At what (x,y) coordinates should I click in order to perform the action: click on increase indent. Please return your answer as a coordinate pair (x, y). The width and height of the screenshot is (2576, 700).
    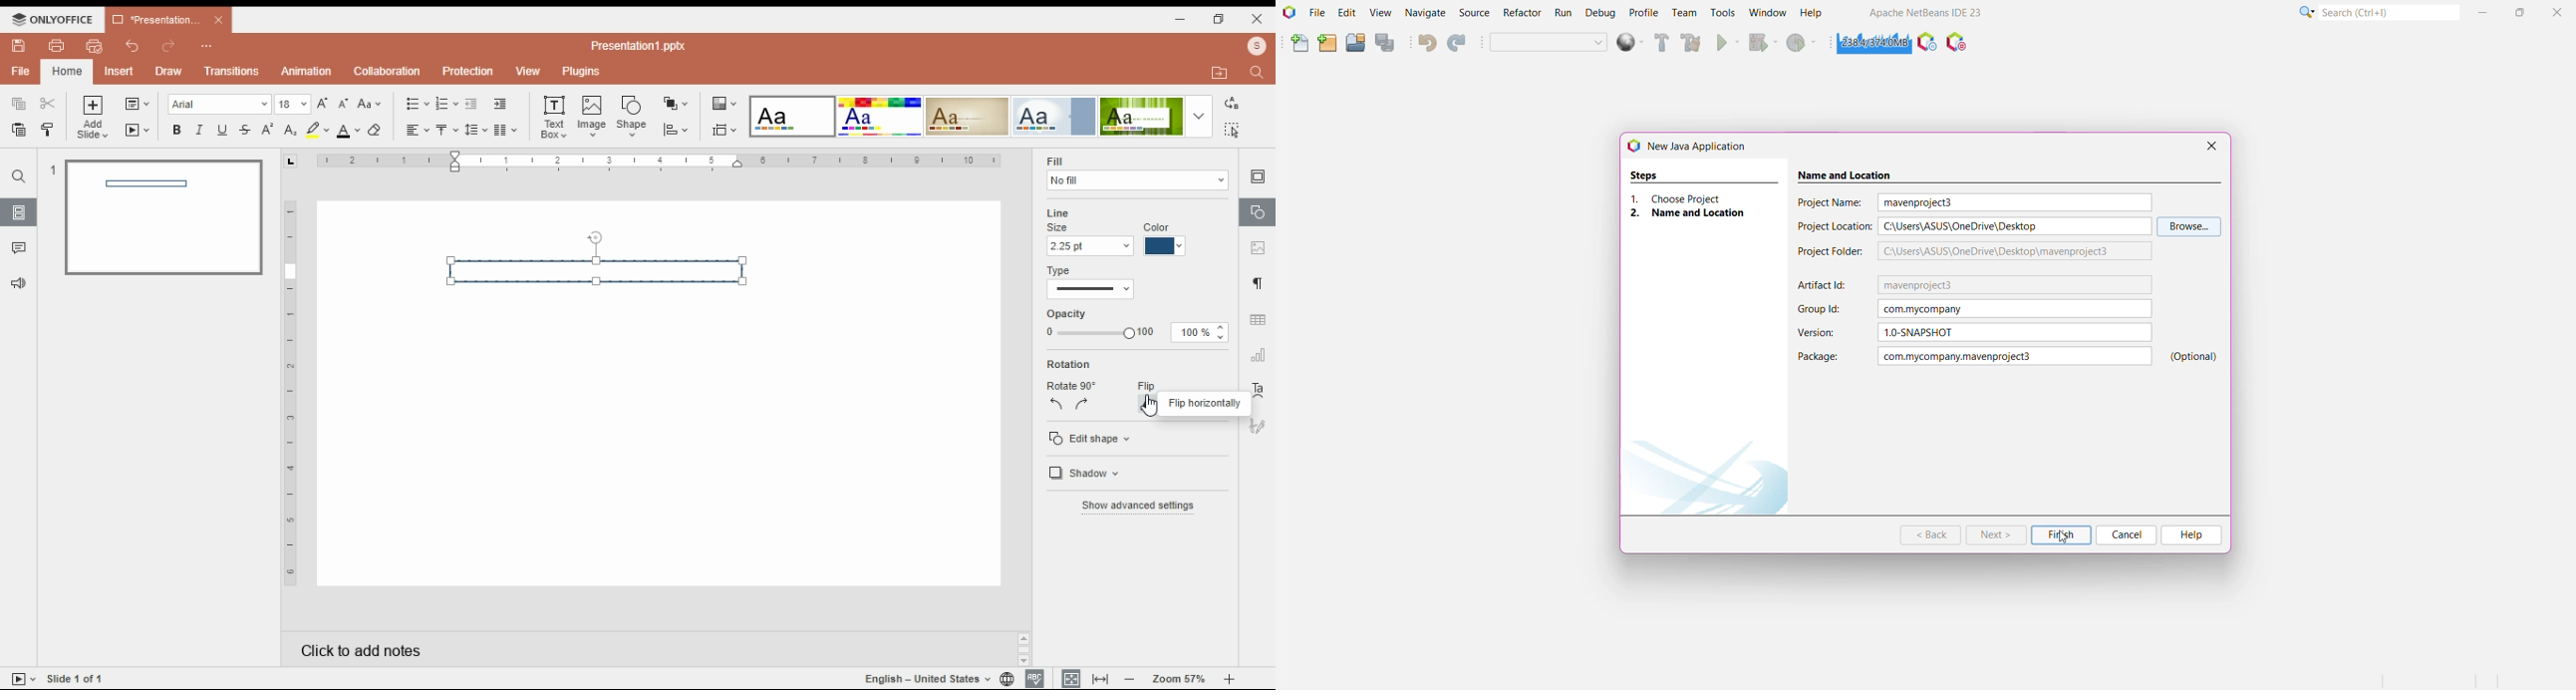
    Looking at the image, I should click on (499, 104).